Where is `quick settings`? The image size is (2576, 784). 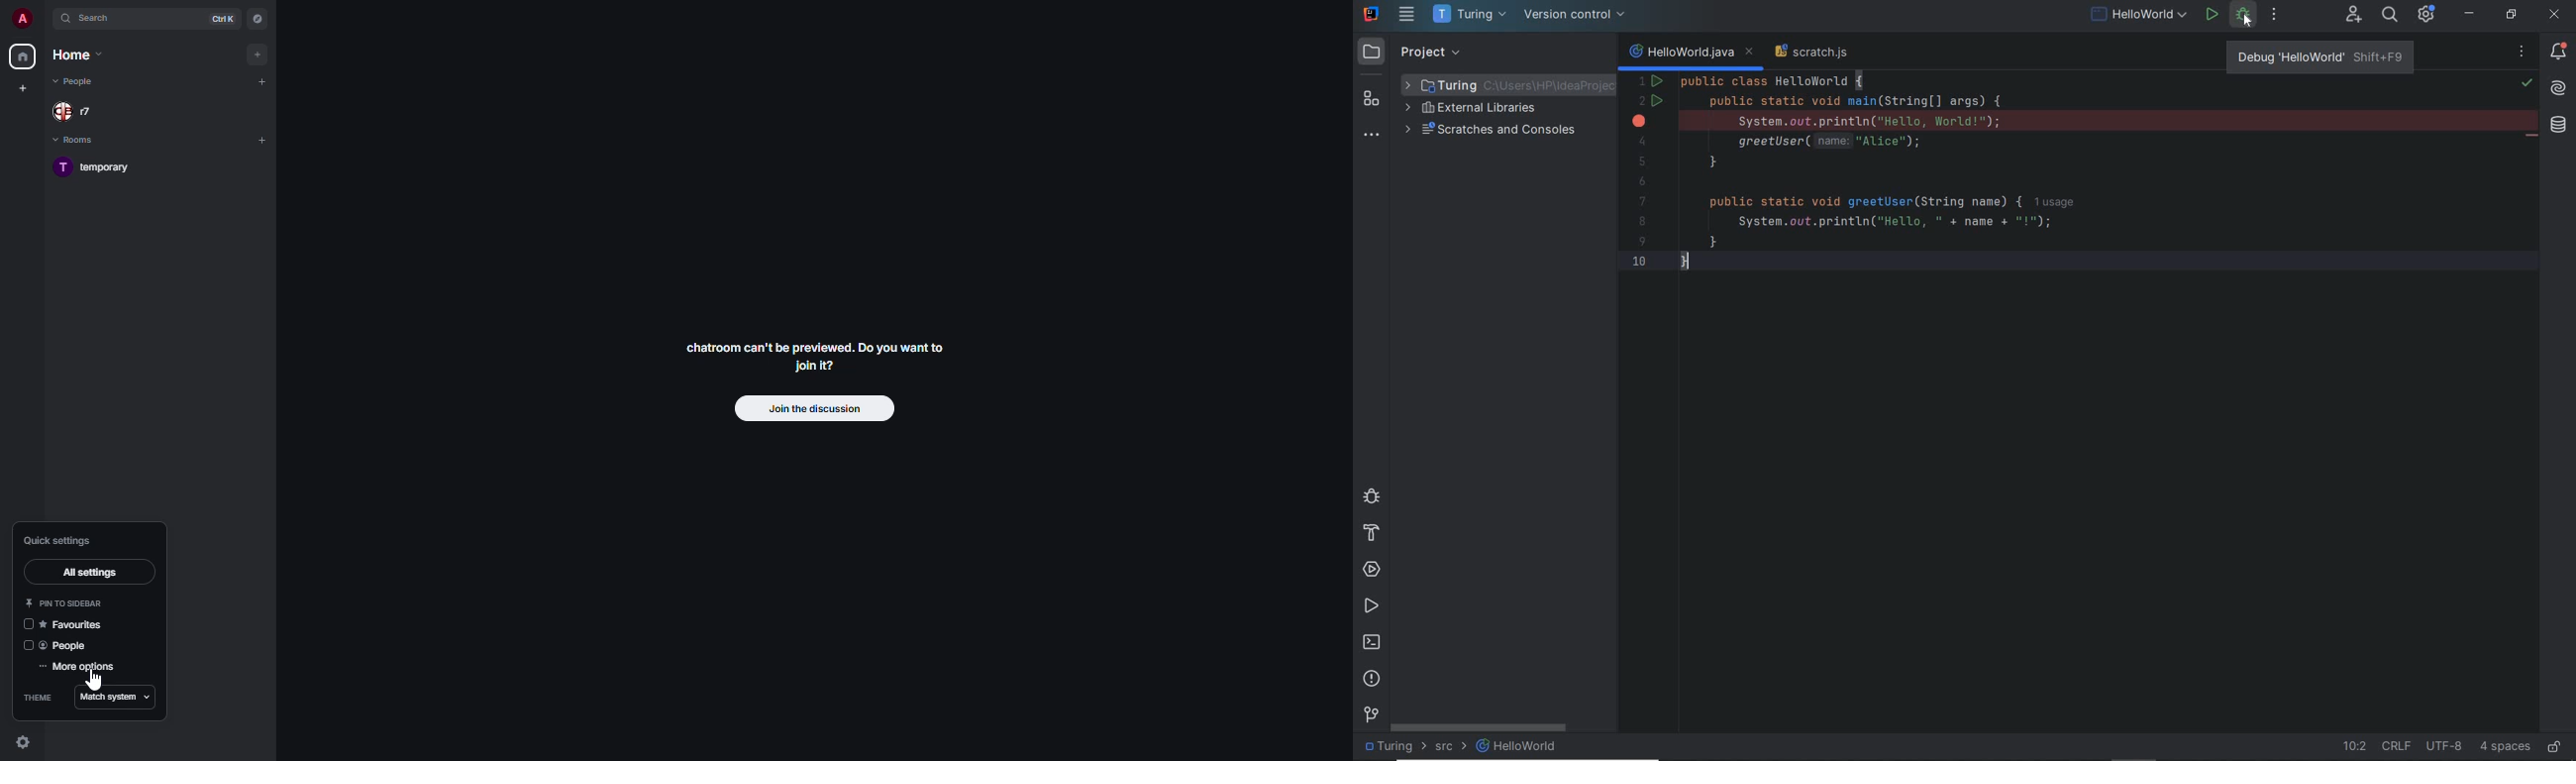
quick settings is located at coordinates (23, 742).